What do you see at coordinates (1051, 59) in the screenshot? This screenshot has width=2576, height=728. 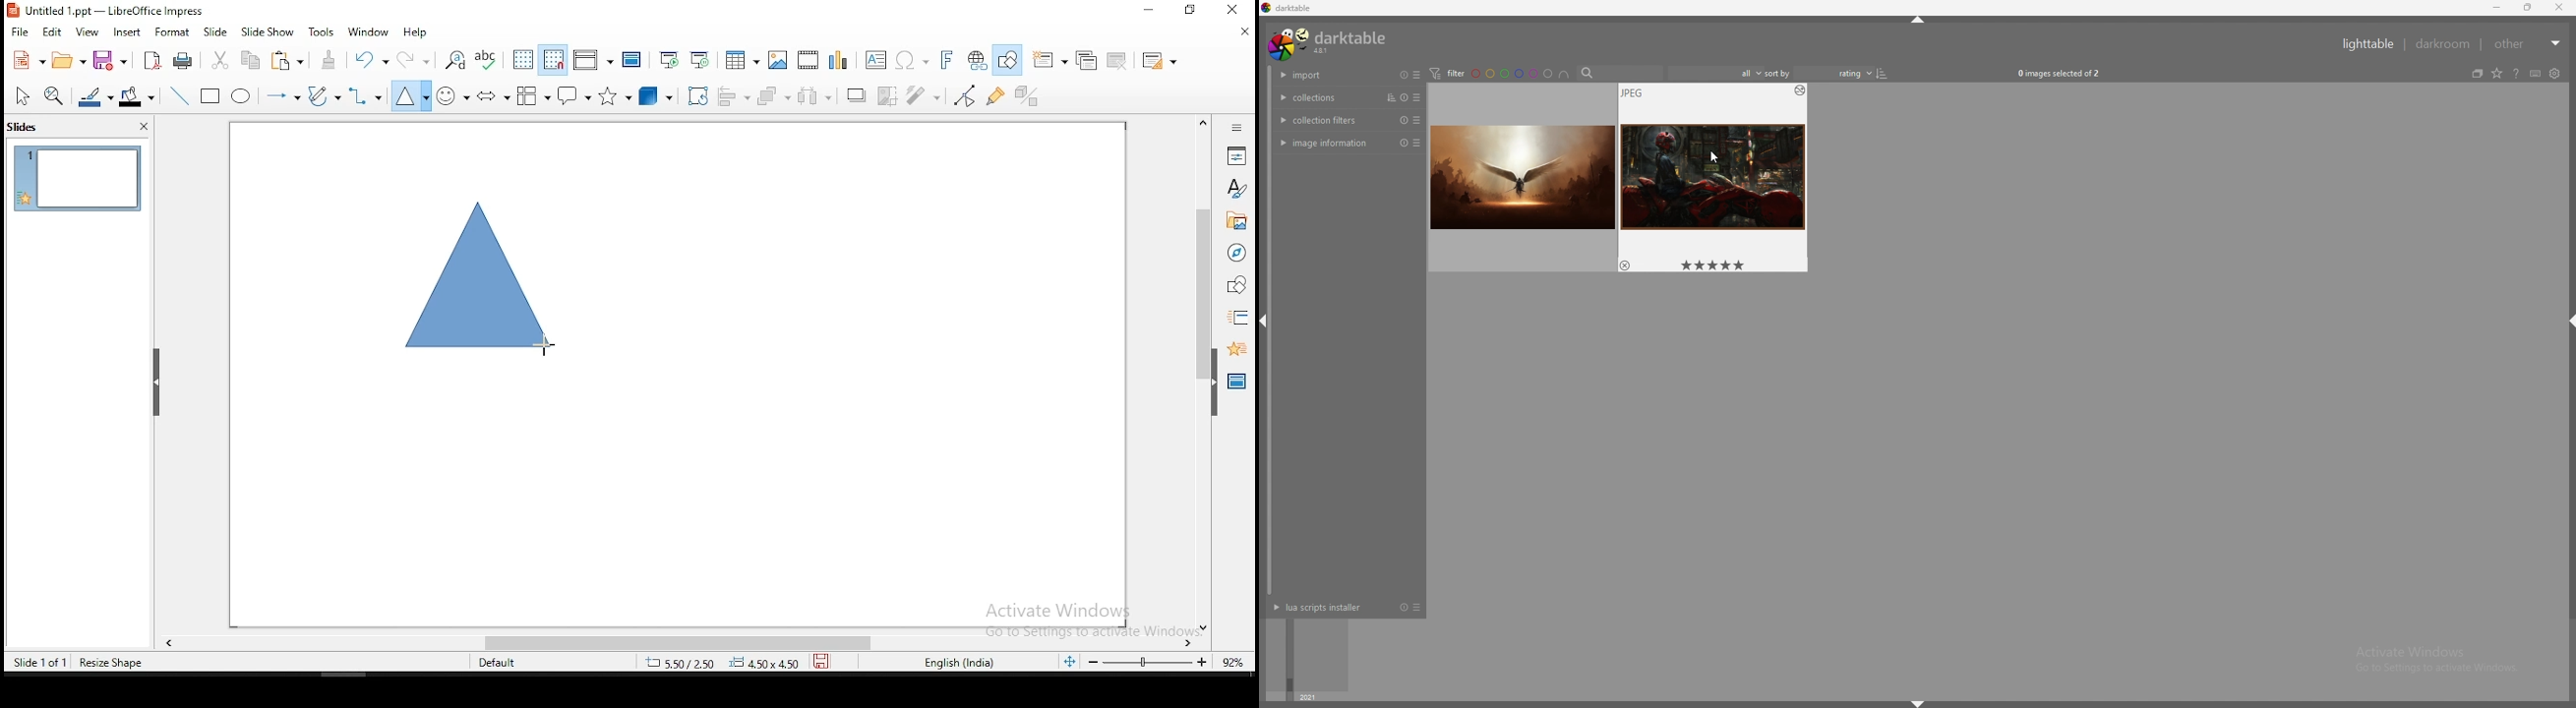 I see `new slide` at bounding box center [1051, 59].